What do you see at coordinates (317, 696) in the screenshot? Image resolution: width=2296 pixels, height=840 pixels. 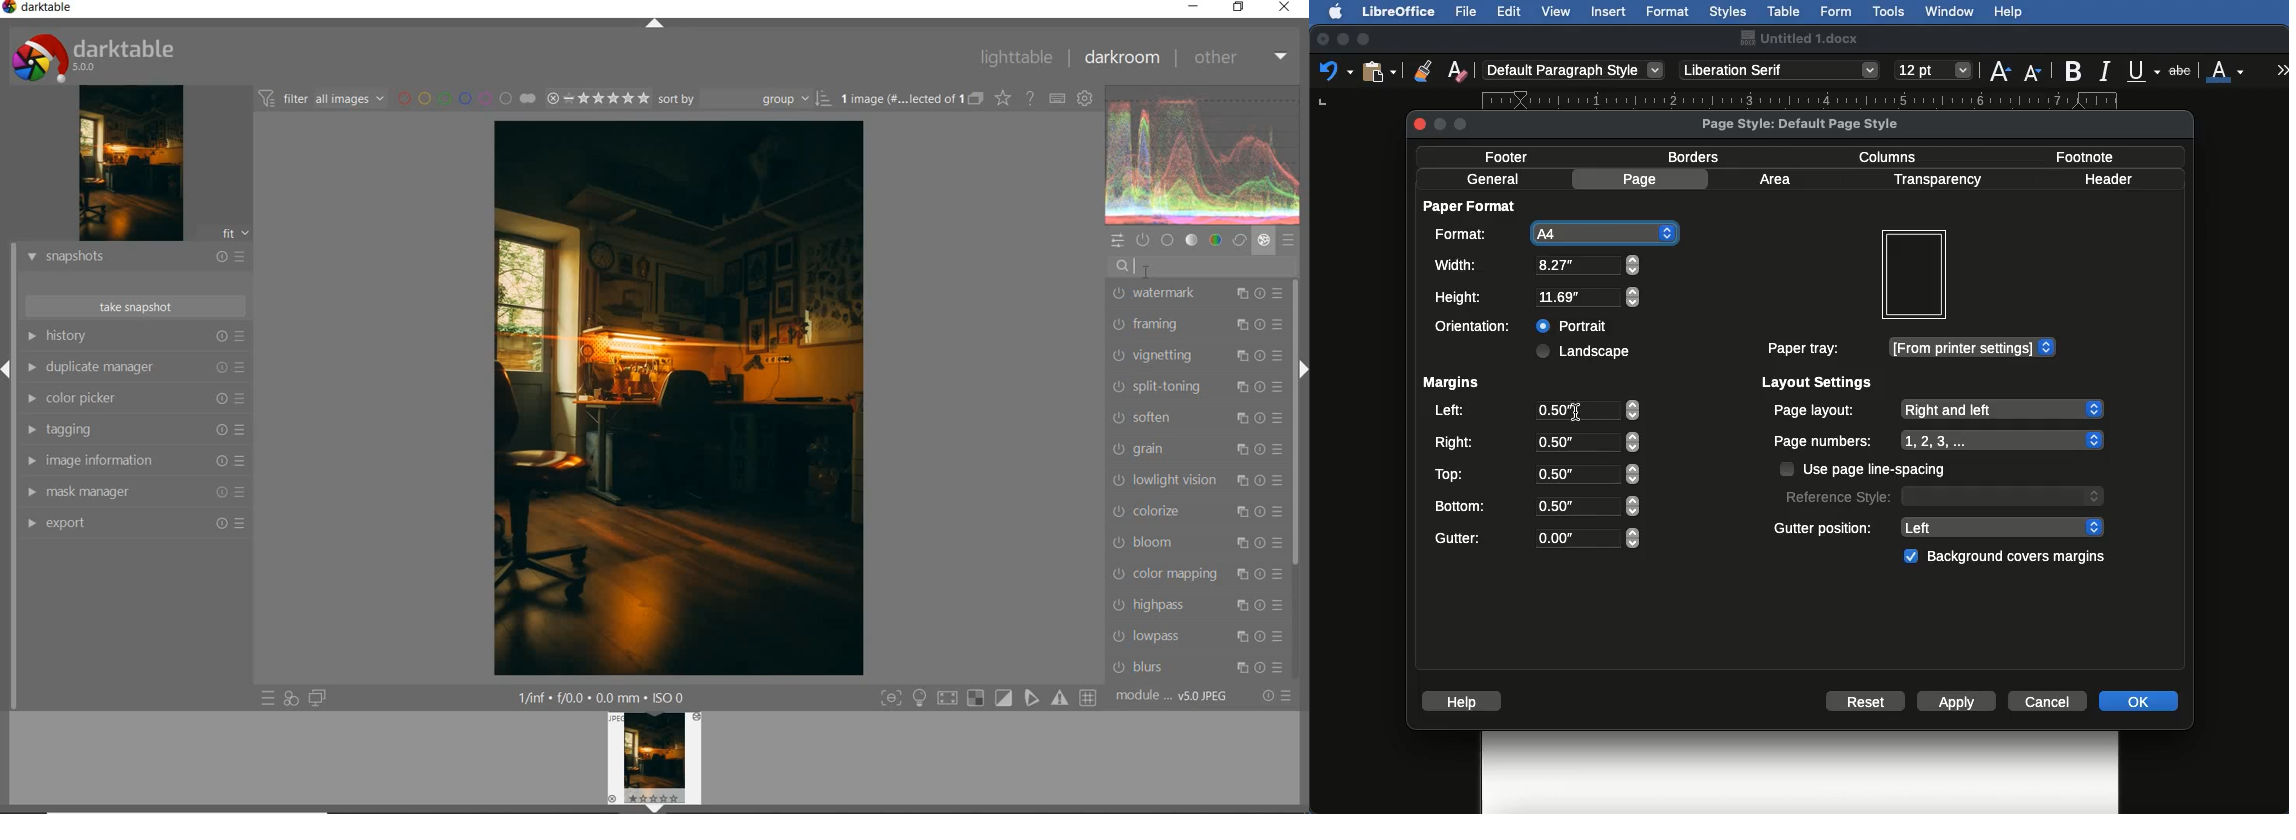 I see `display a second darkroom image below` at bounding box center [317, 696].